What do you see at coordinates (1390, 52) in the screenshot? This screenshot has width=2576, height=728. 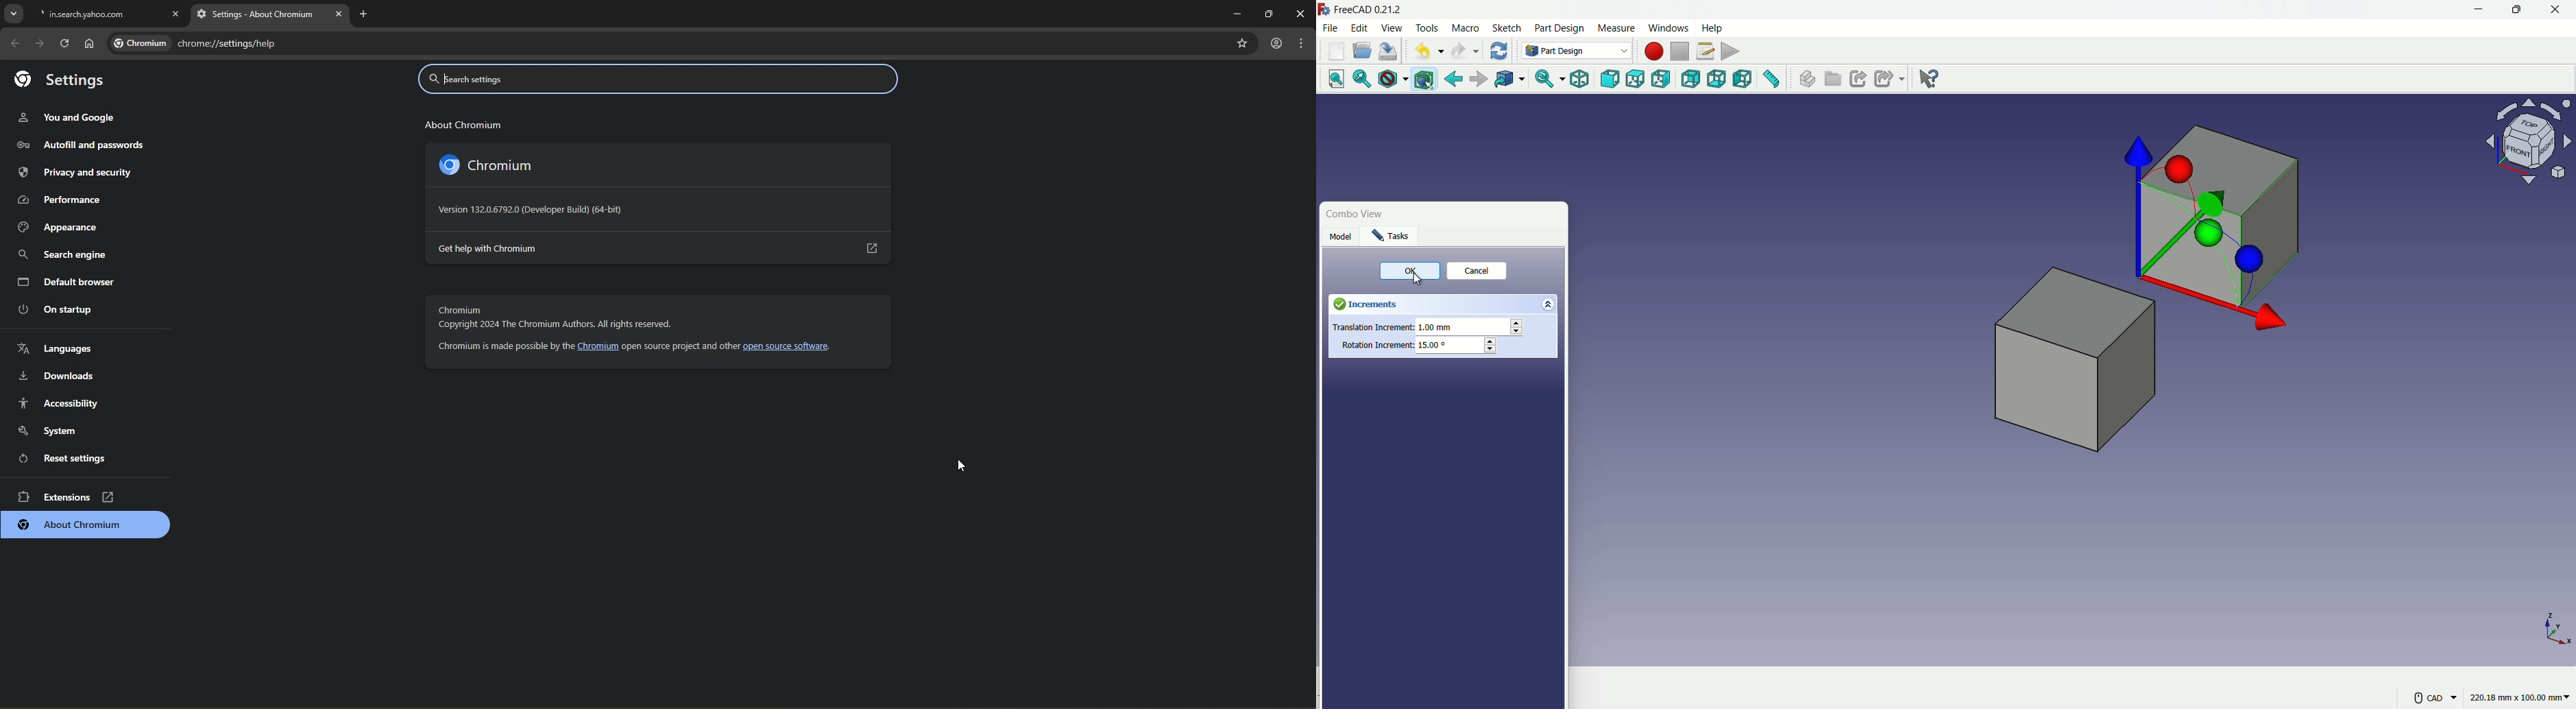 I see `save file` at bounding box center [1390, 52].